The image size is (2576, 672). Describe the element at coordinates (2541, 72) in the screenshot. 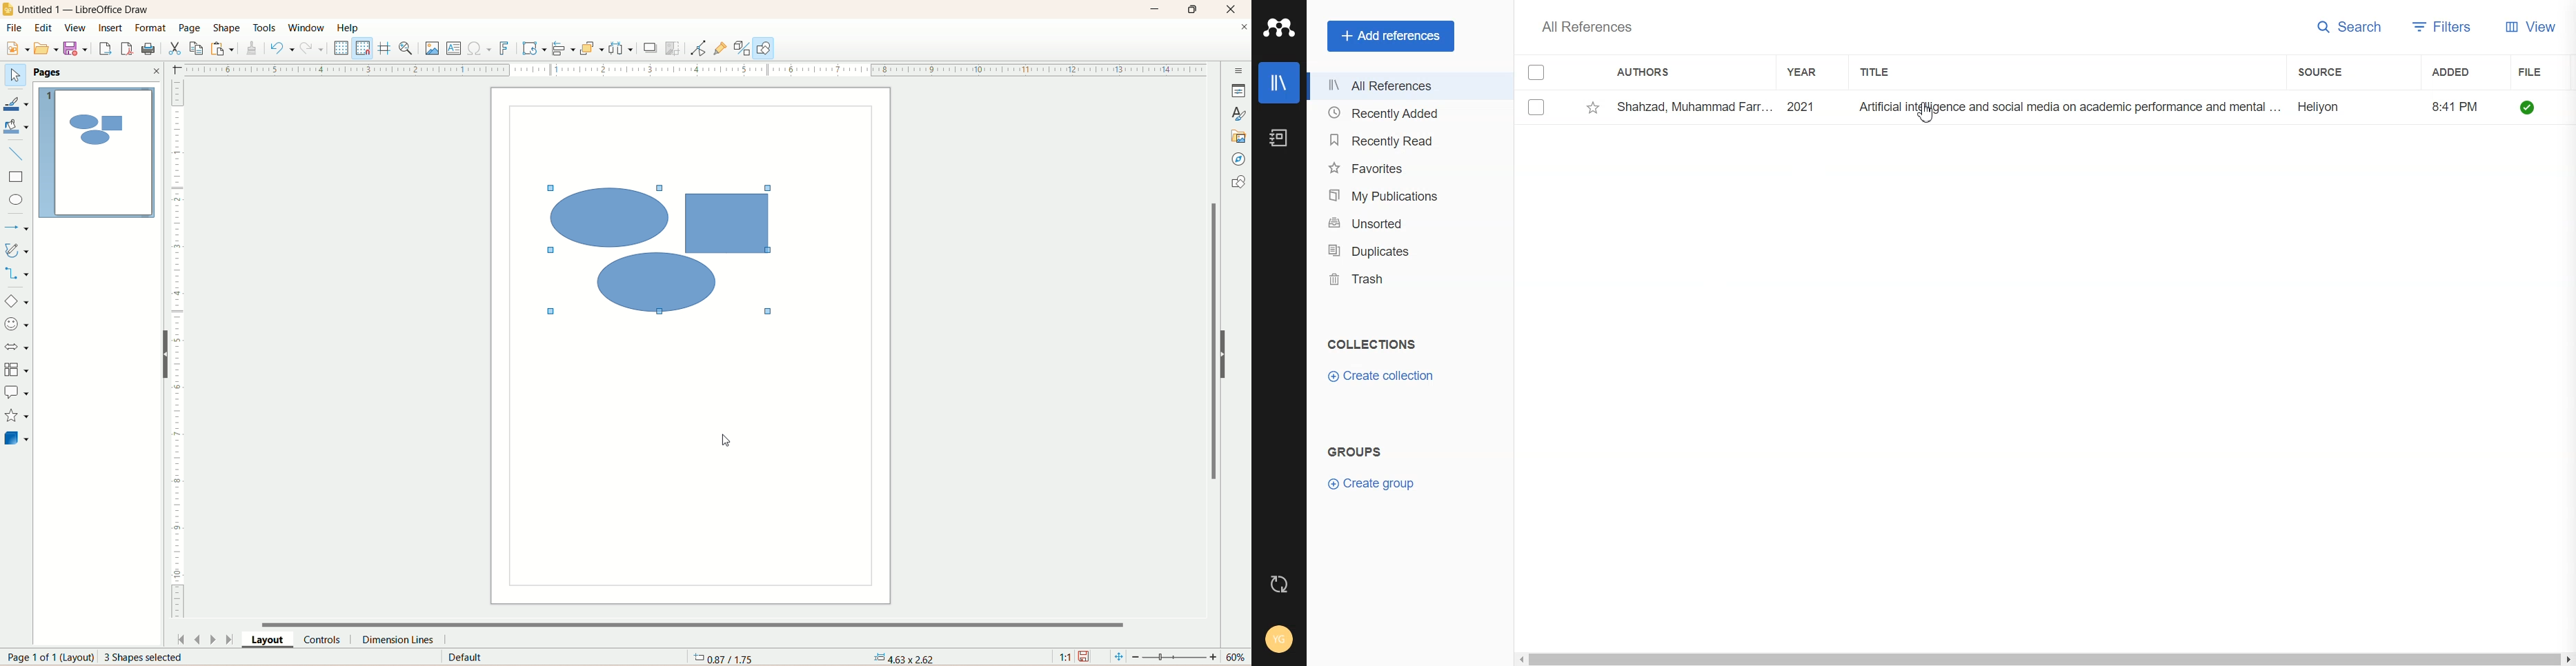

I see `File` at that location.